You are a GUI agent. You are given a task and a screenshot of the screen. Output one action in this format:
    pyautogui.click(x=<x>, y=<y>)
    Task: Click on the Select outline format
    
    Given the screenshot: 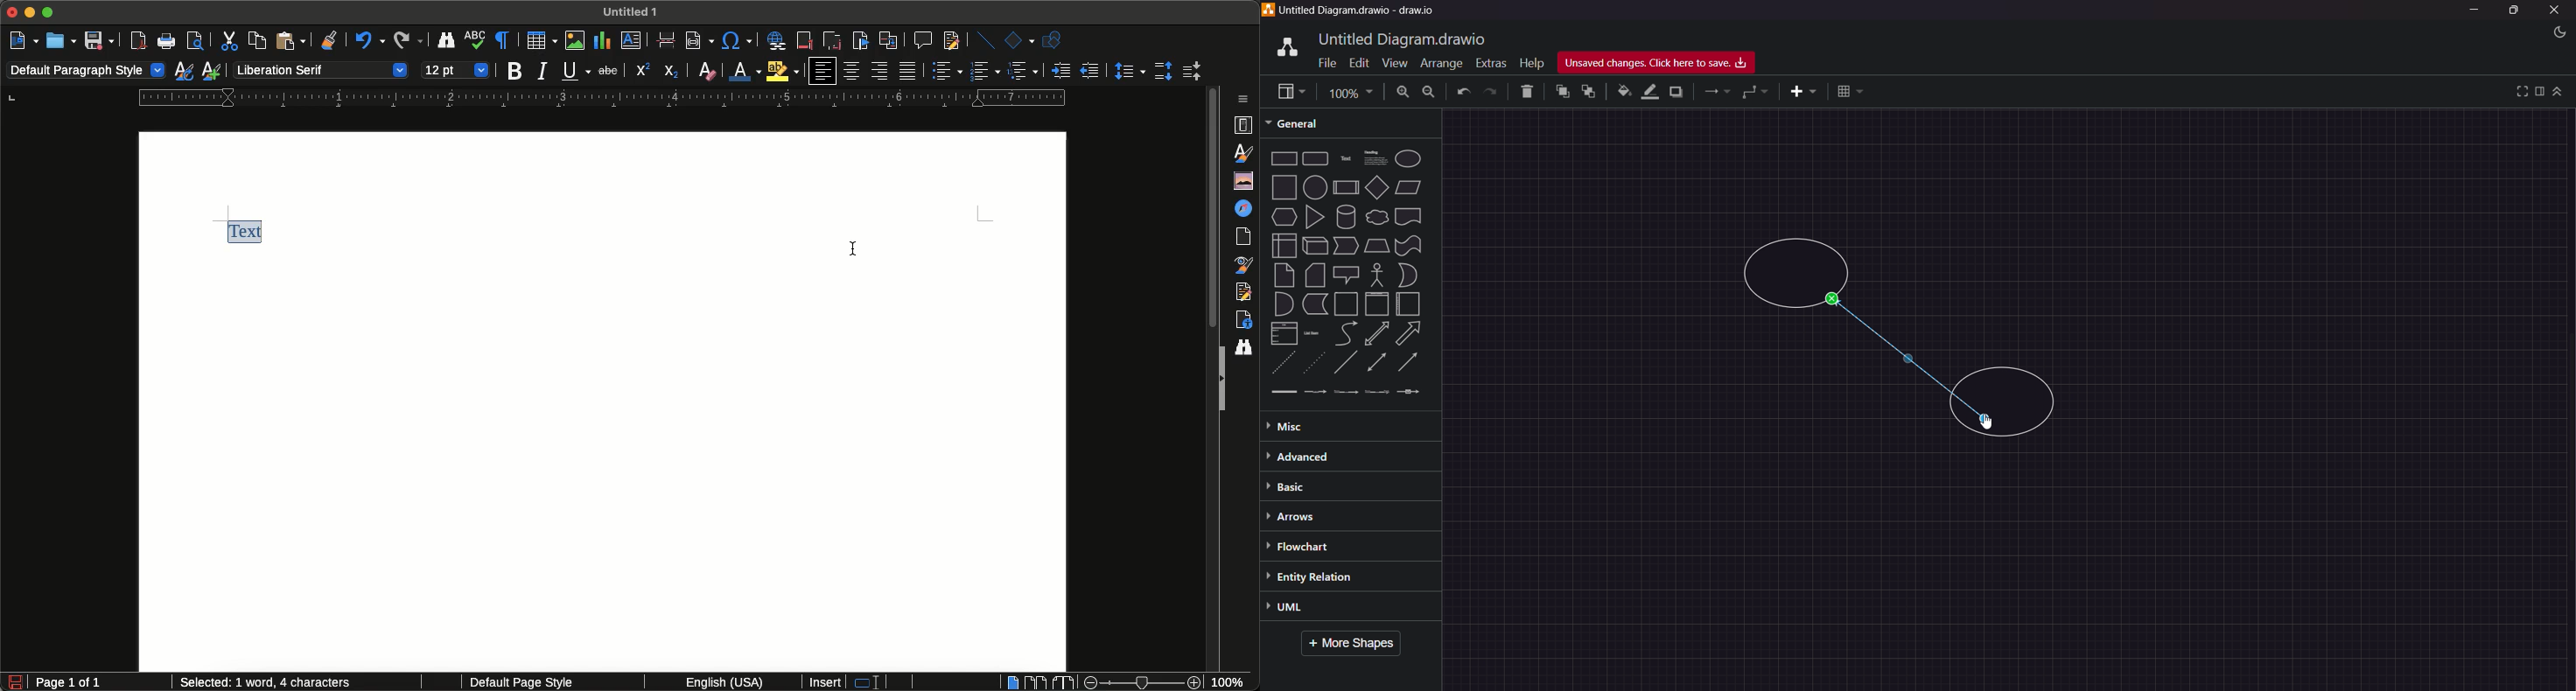 What is the action you would take?
    pyautogui.click(x=1023, y=71)
    